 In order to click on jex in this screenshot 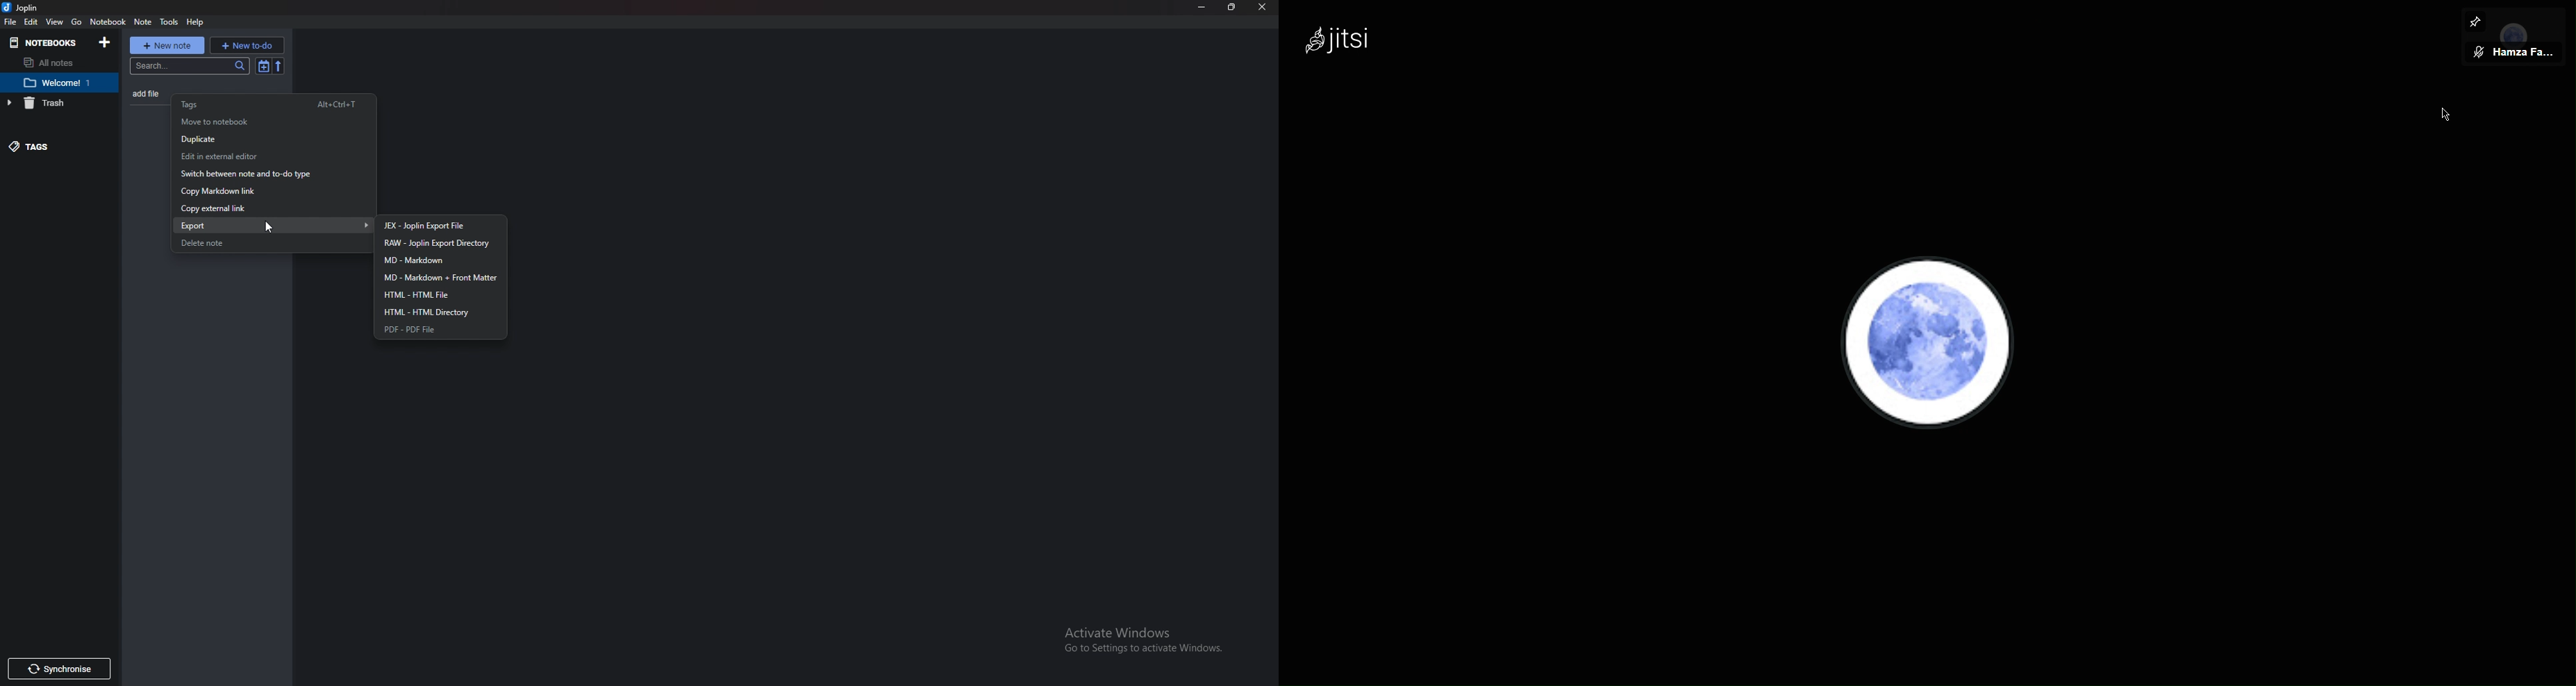, I will do `click(440, 225)`.